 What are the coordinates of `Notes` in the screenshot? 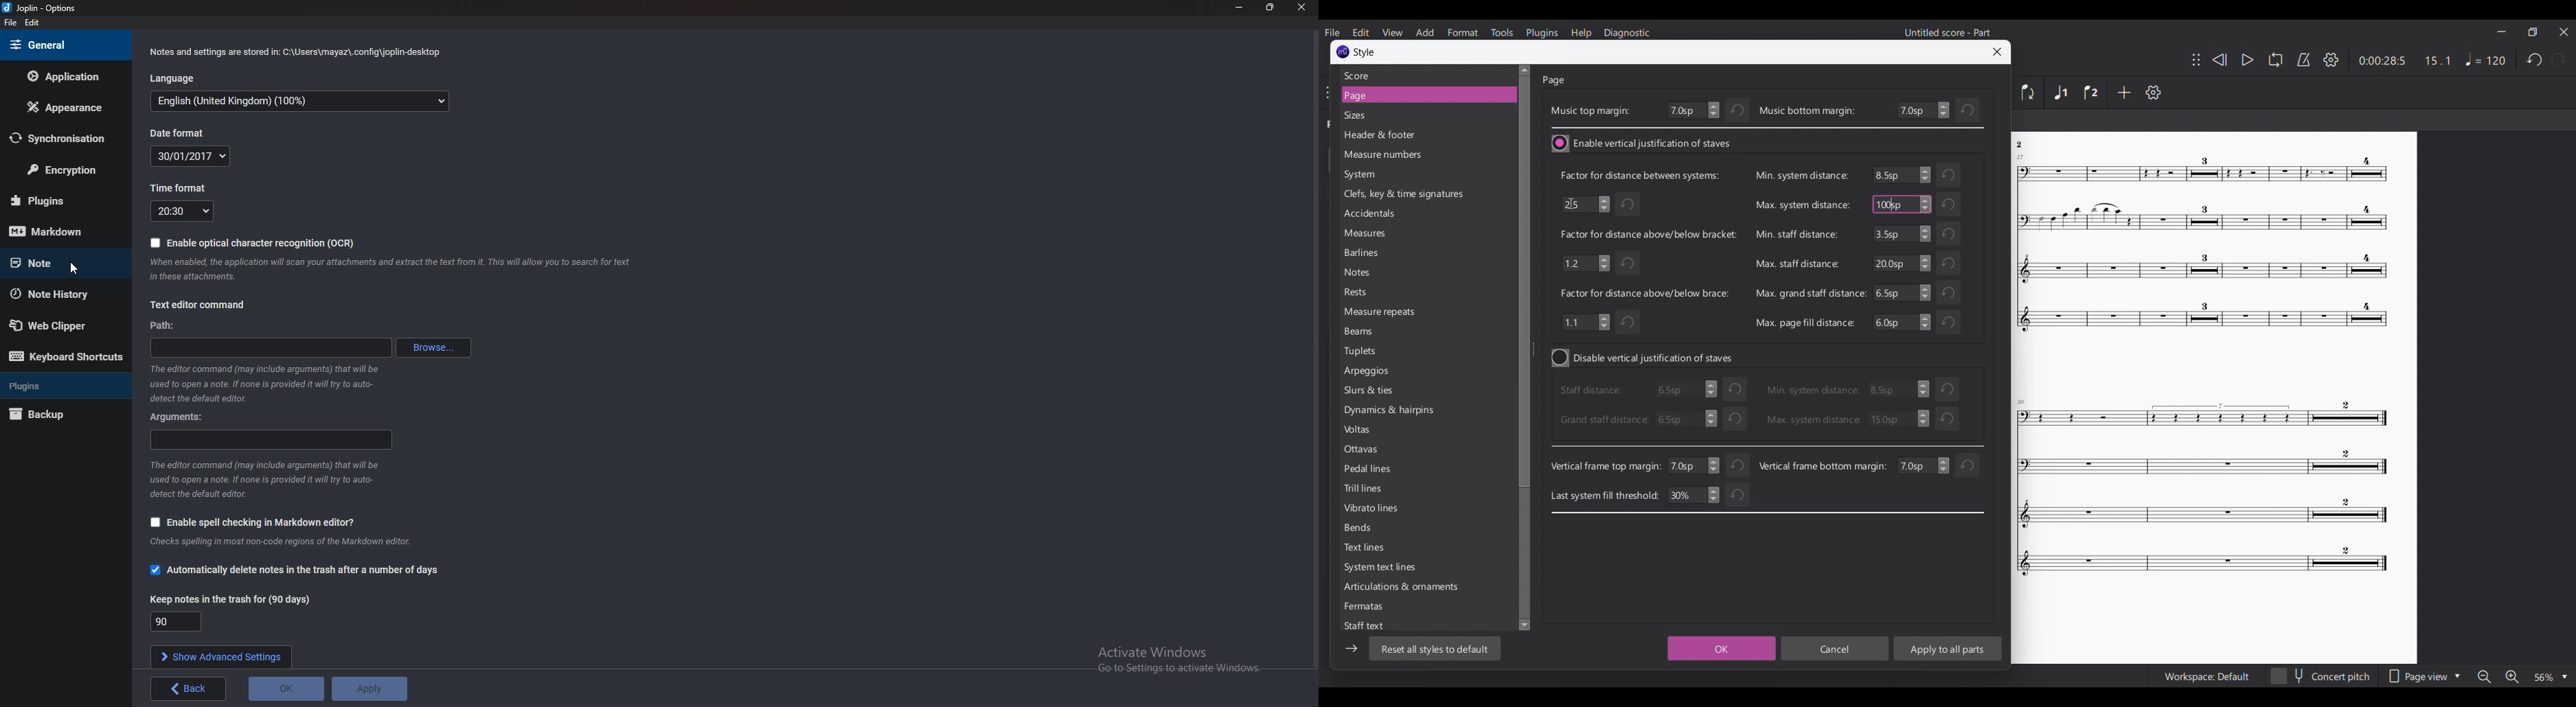 It's located at (1378, 273).